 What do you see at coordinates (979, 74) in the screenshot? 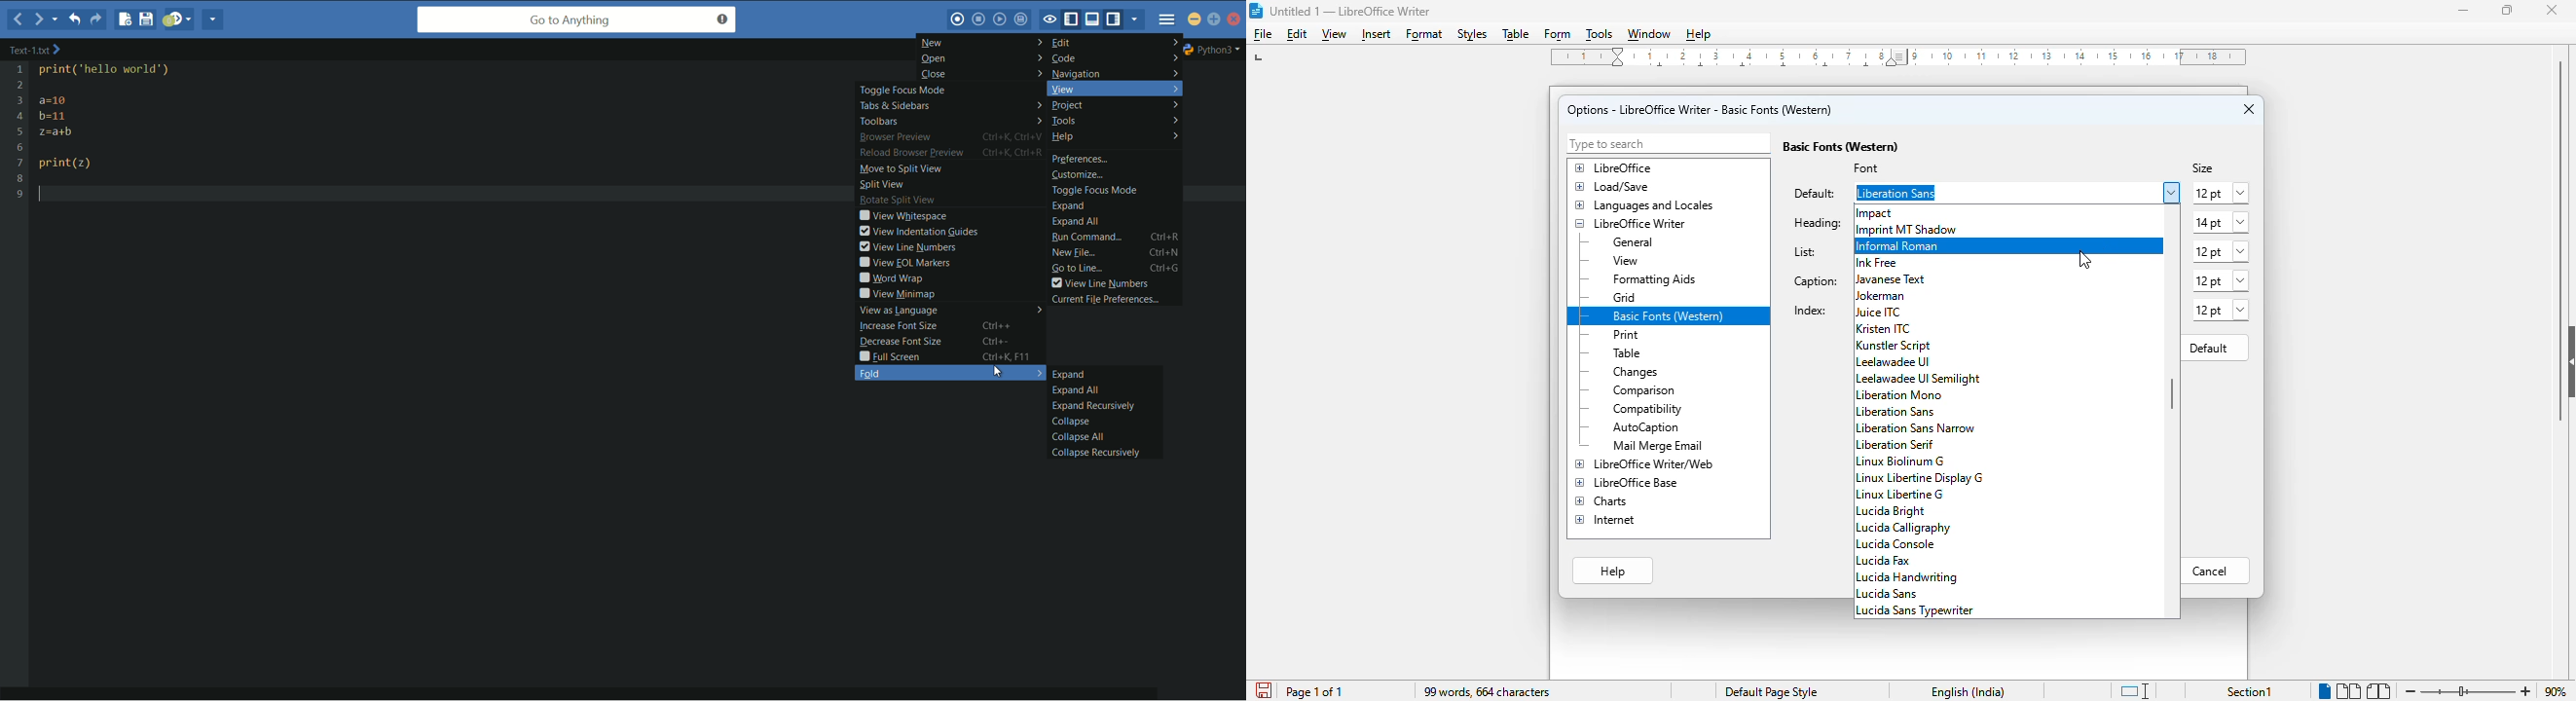
I see `close` at bounding box center [979, 74].